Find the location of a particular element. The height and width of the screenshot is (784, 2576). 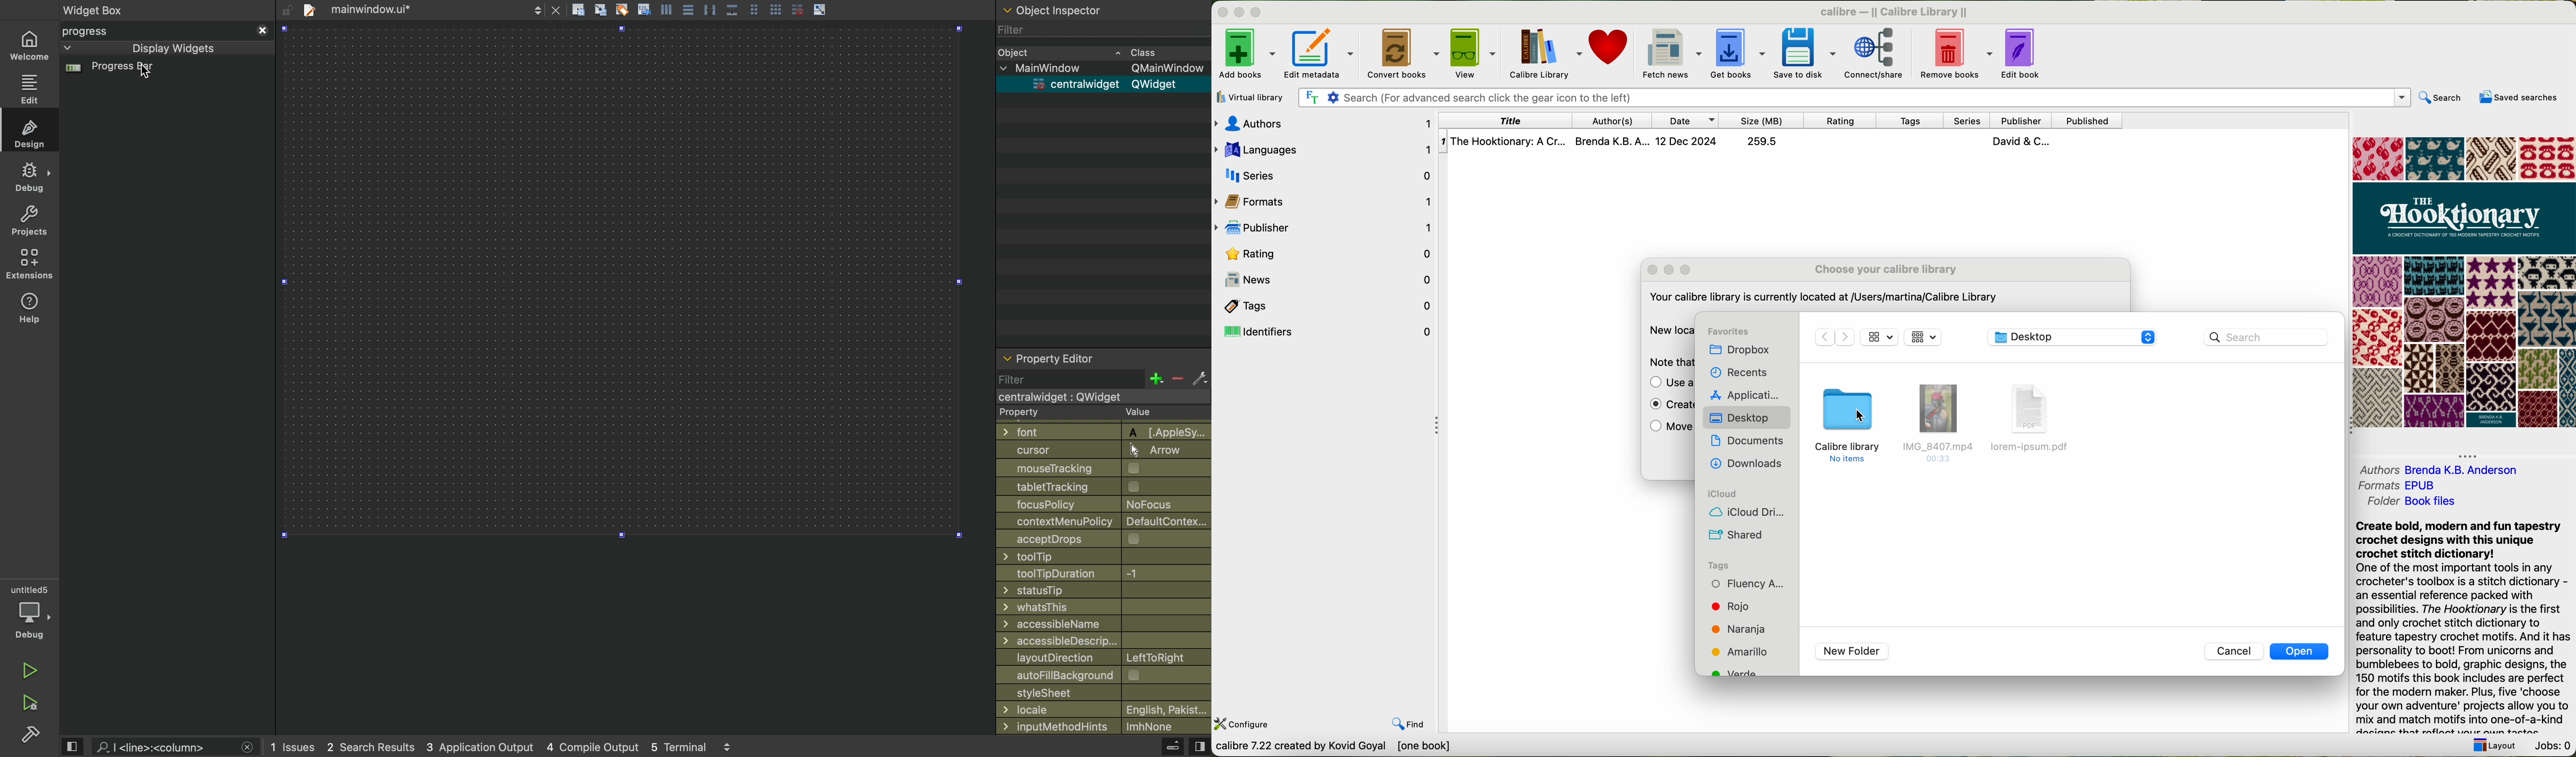

tab is located at coordinates (429, 9).